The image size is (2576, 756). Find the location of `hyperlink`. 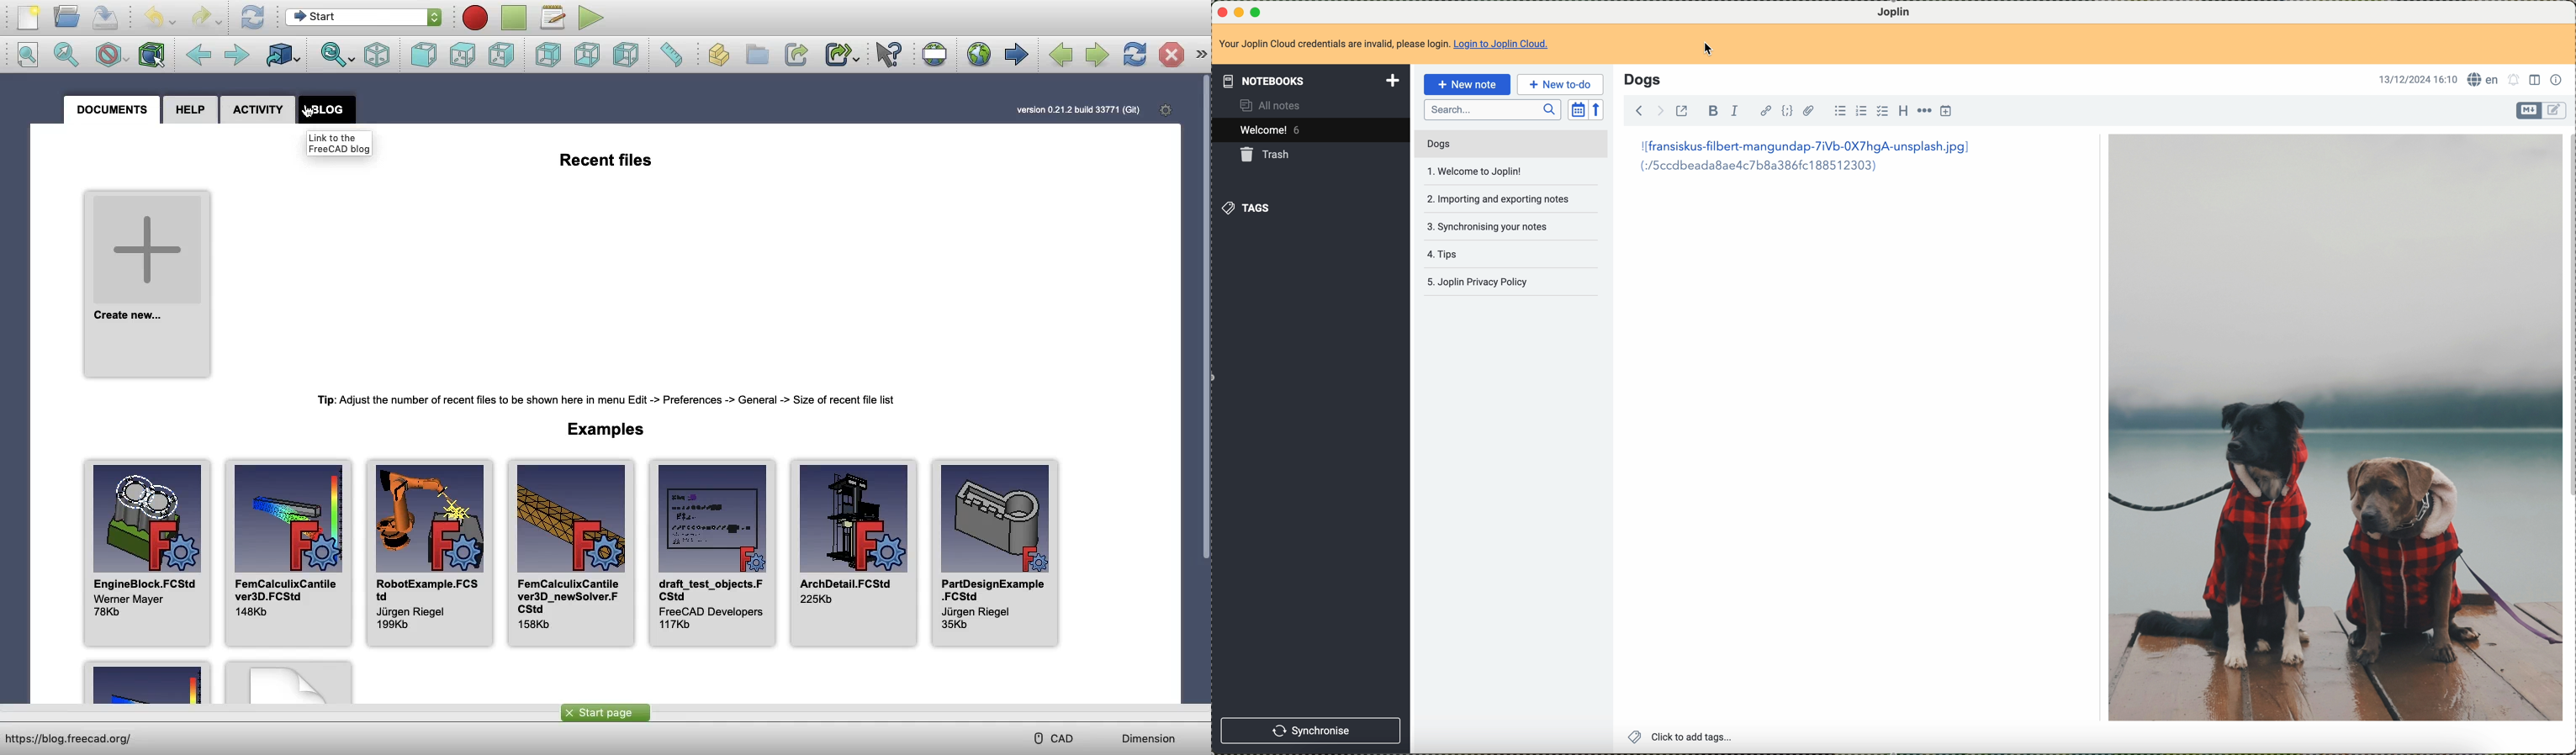

hyperlink is located at coordinates (1763, 110).